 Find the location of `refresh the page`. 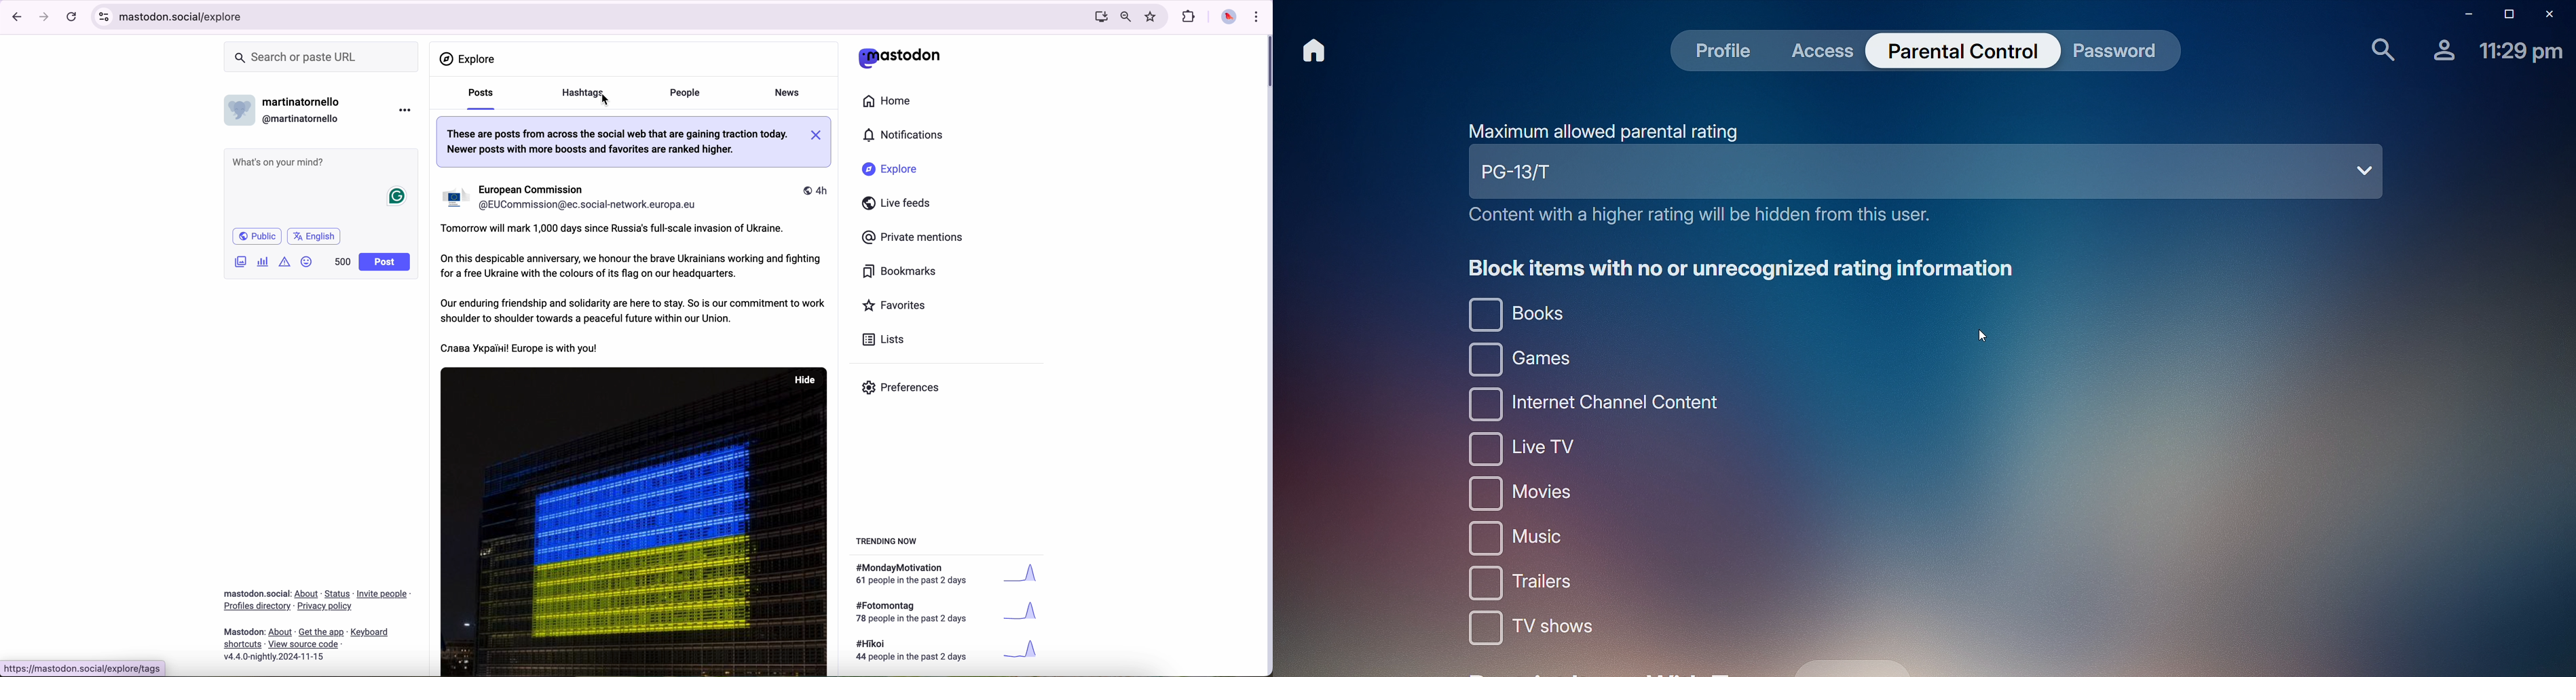

refresh the page is located at coordinates (72, 18).